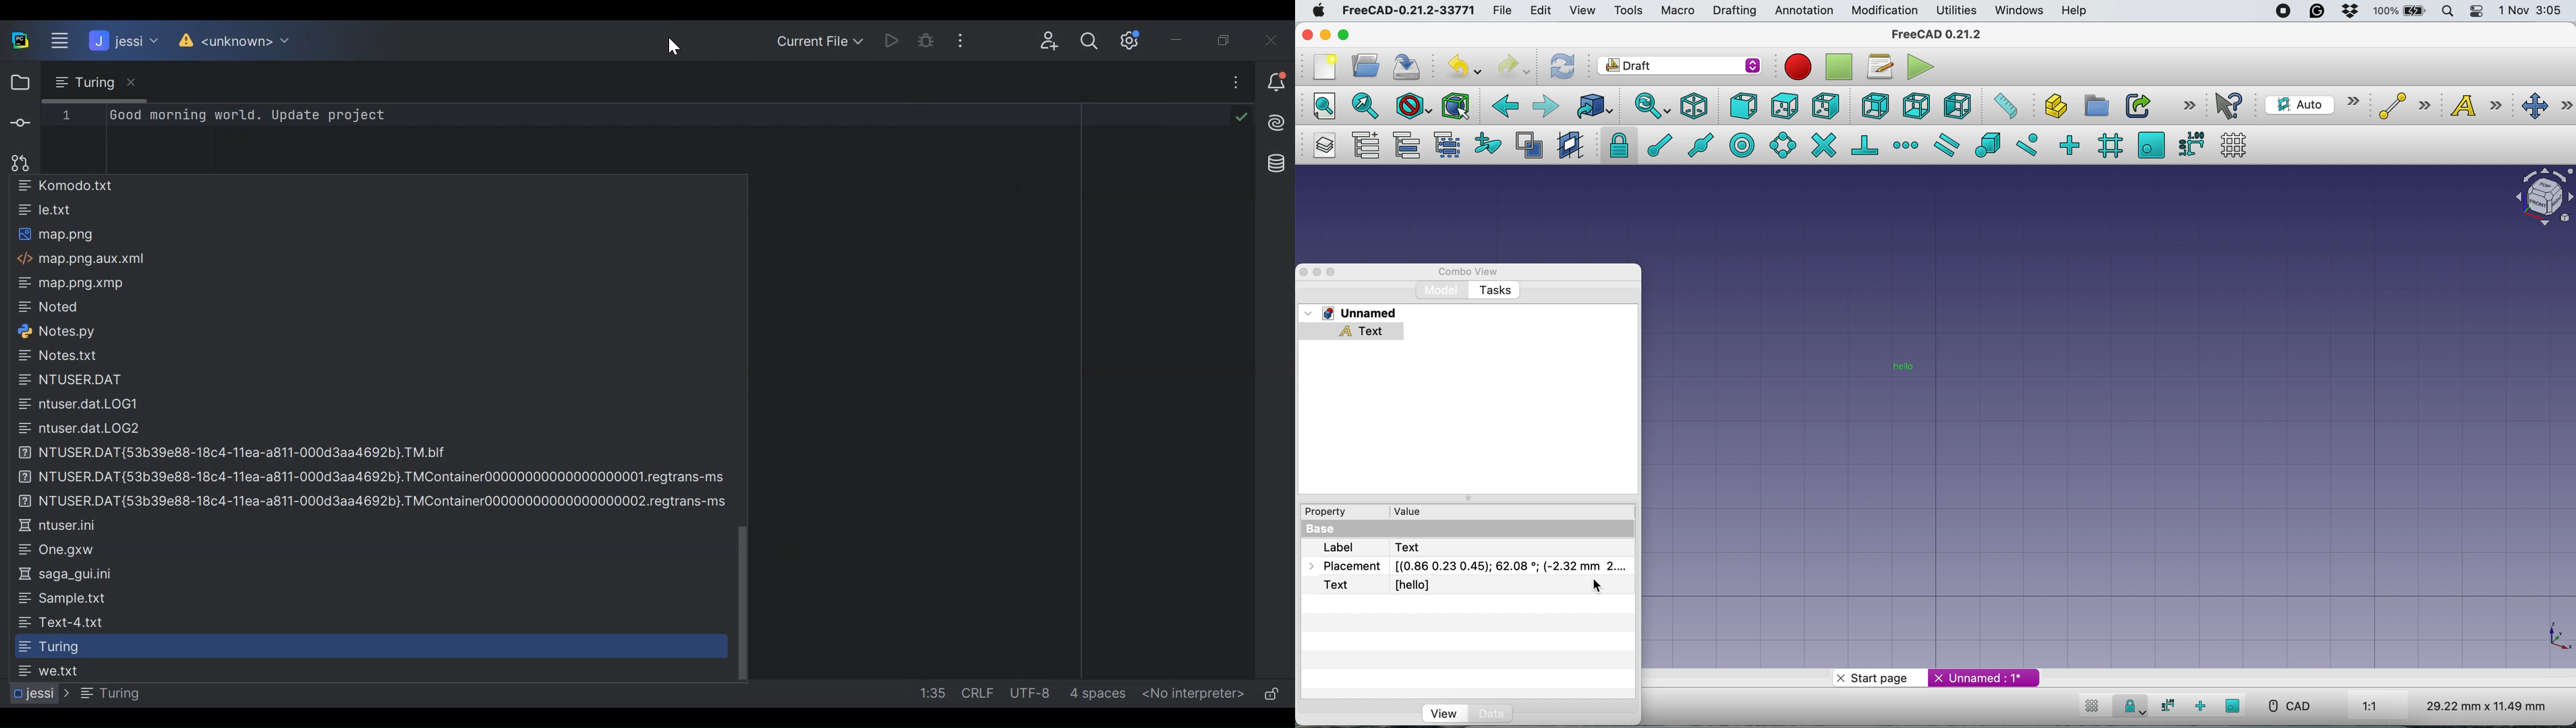 The width and height of the screenshot is (2576, 728). I want to click on more options, so click(2191, 105).